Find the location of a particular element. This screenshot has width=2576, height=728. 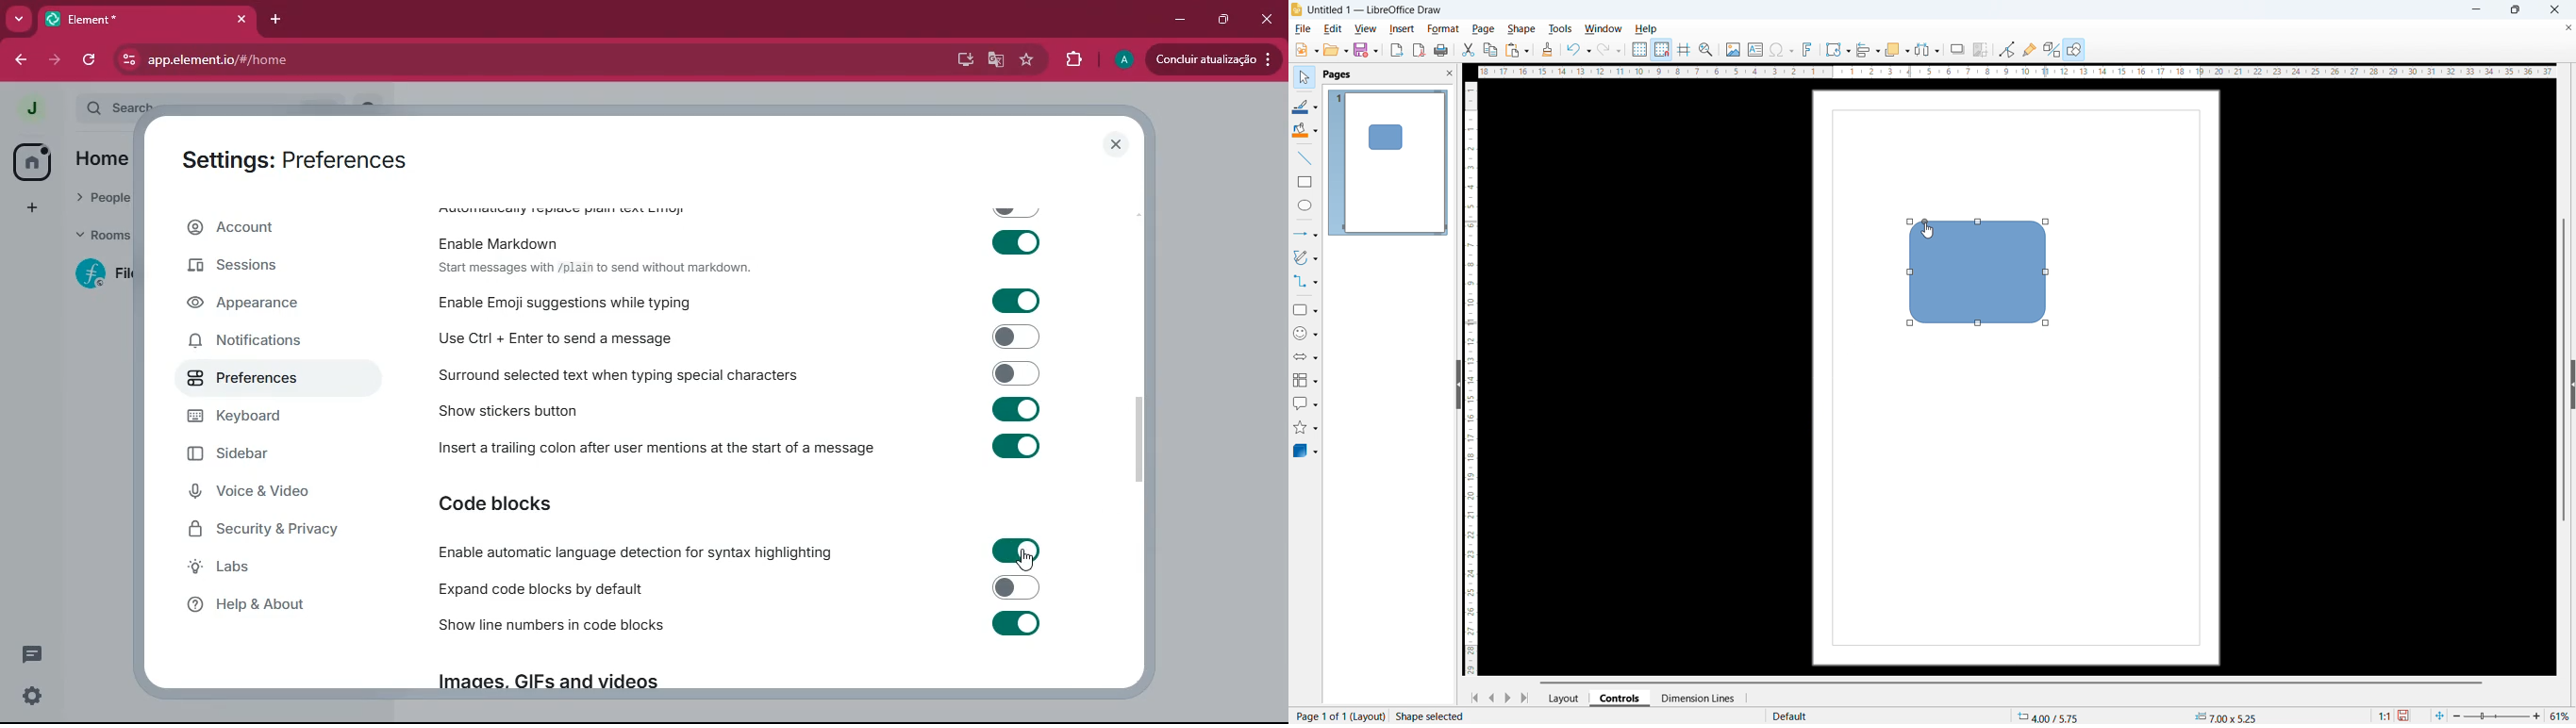

Imaaes. GIFs and videos is located at coordinates (545, 685).